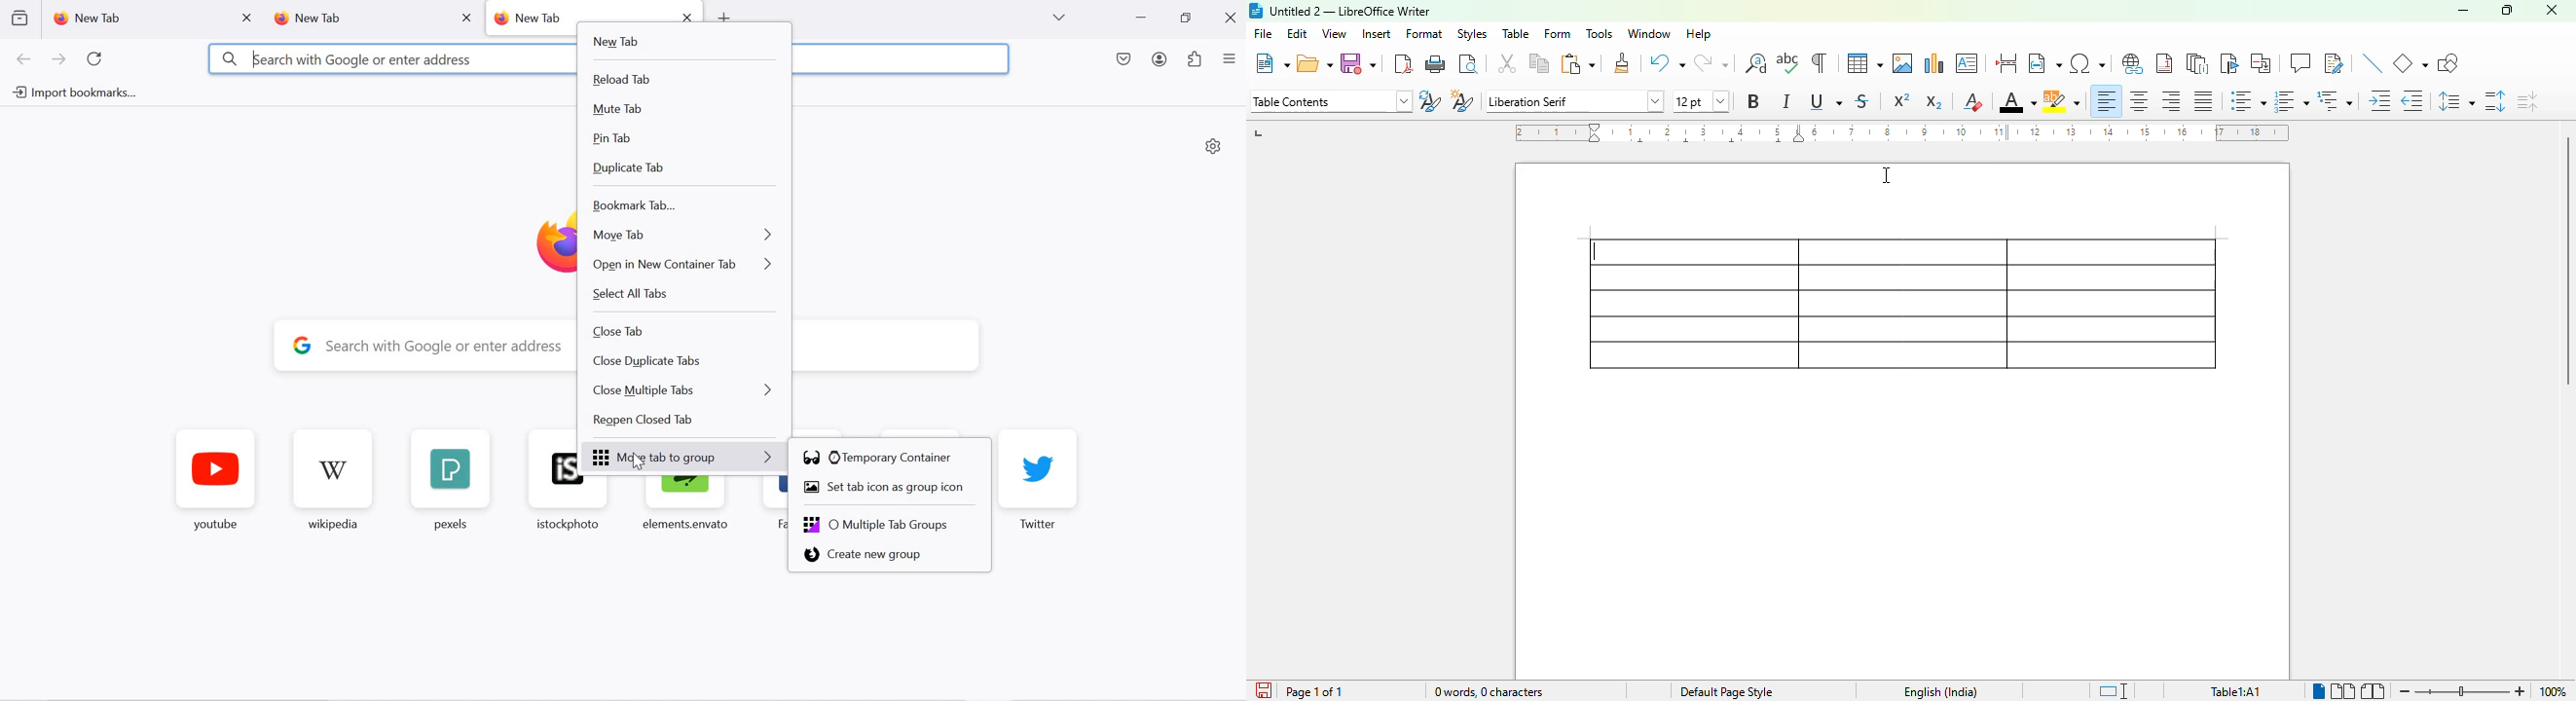  I want to click on close tab, so click(686, 330).